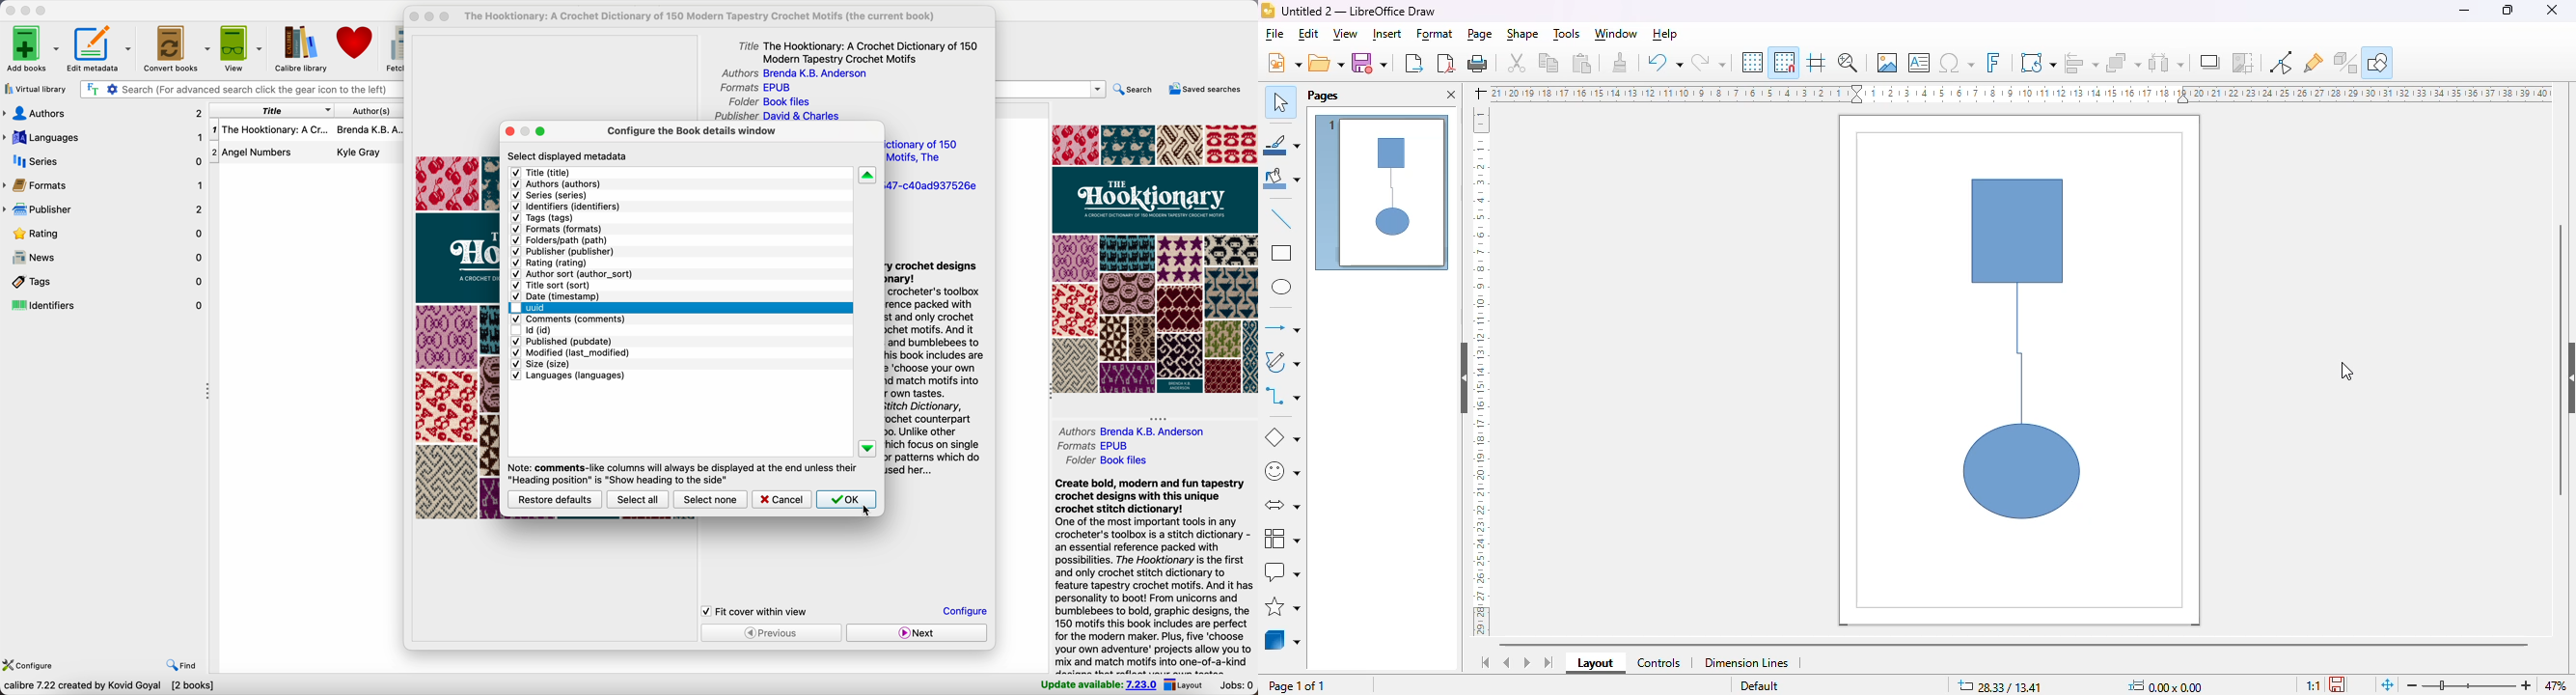 The height and width of the screenshot is (700, 2576). What do you see at coordinates (2311, 683) in the screenshot?
I see `scaling factor of the document` at bounding box center [2311, 683].